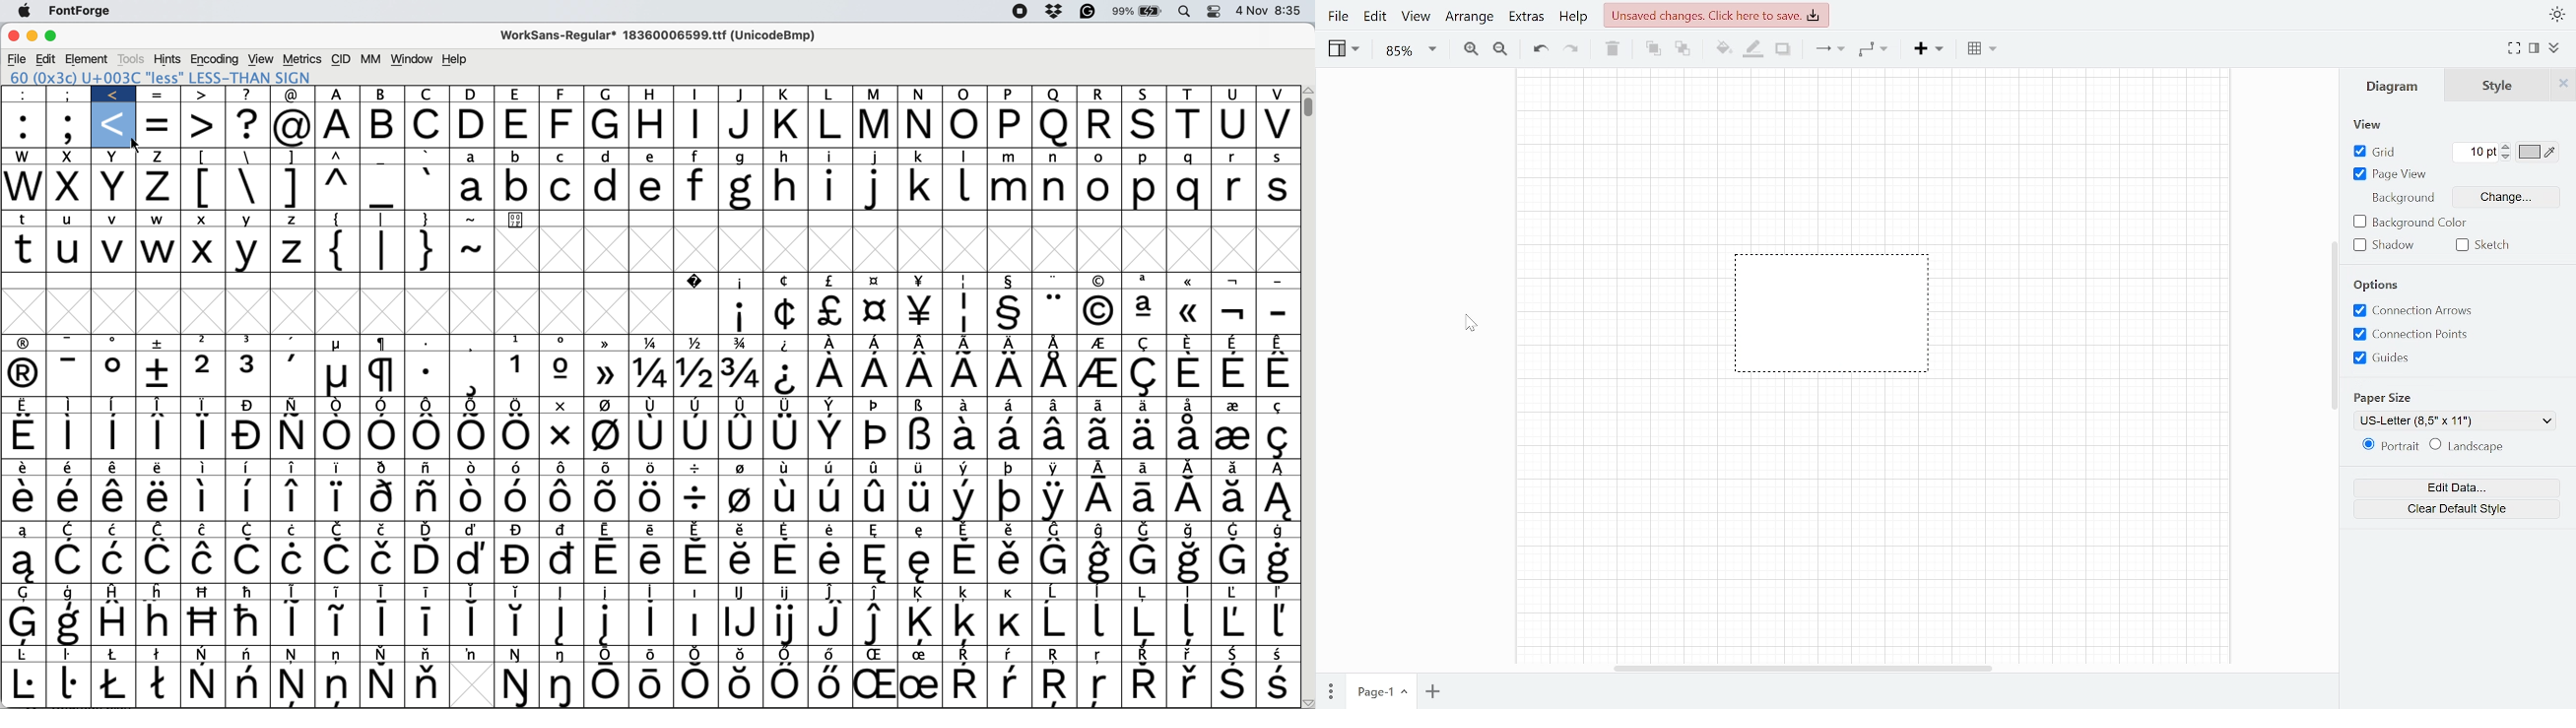 Image resolution: width=2576 pixels, height=728 pixels. Describe the element at coordinates (1431, 693) in the screenshot. I see `Add page` at that location.